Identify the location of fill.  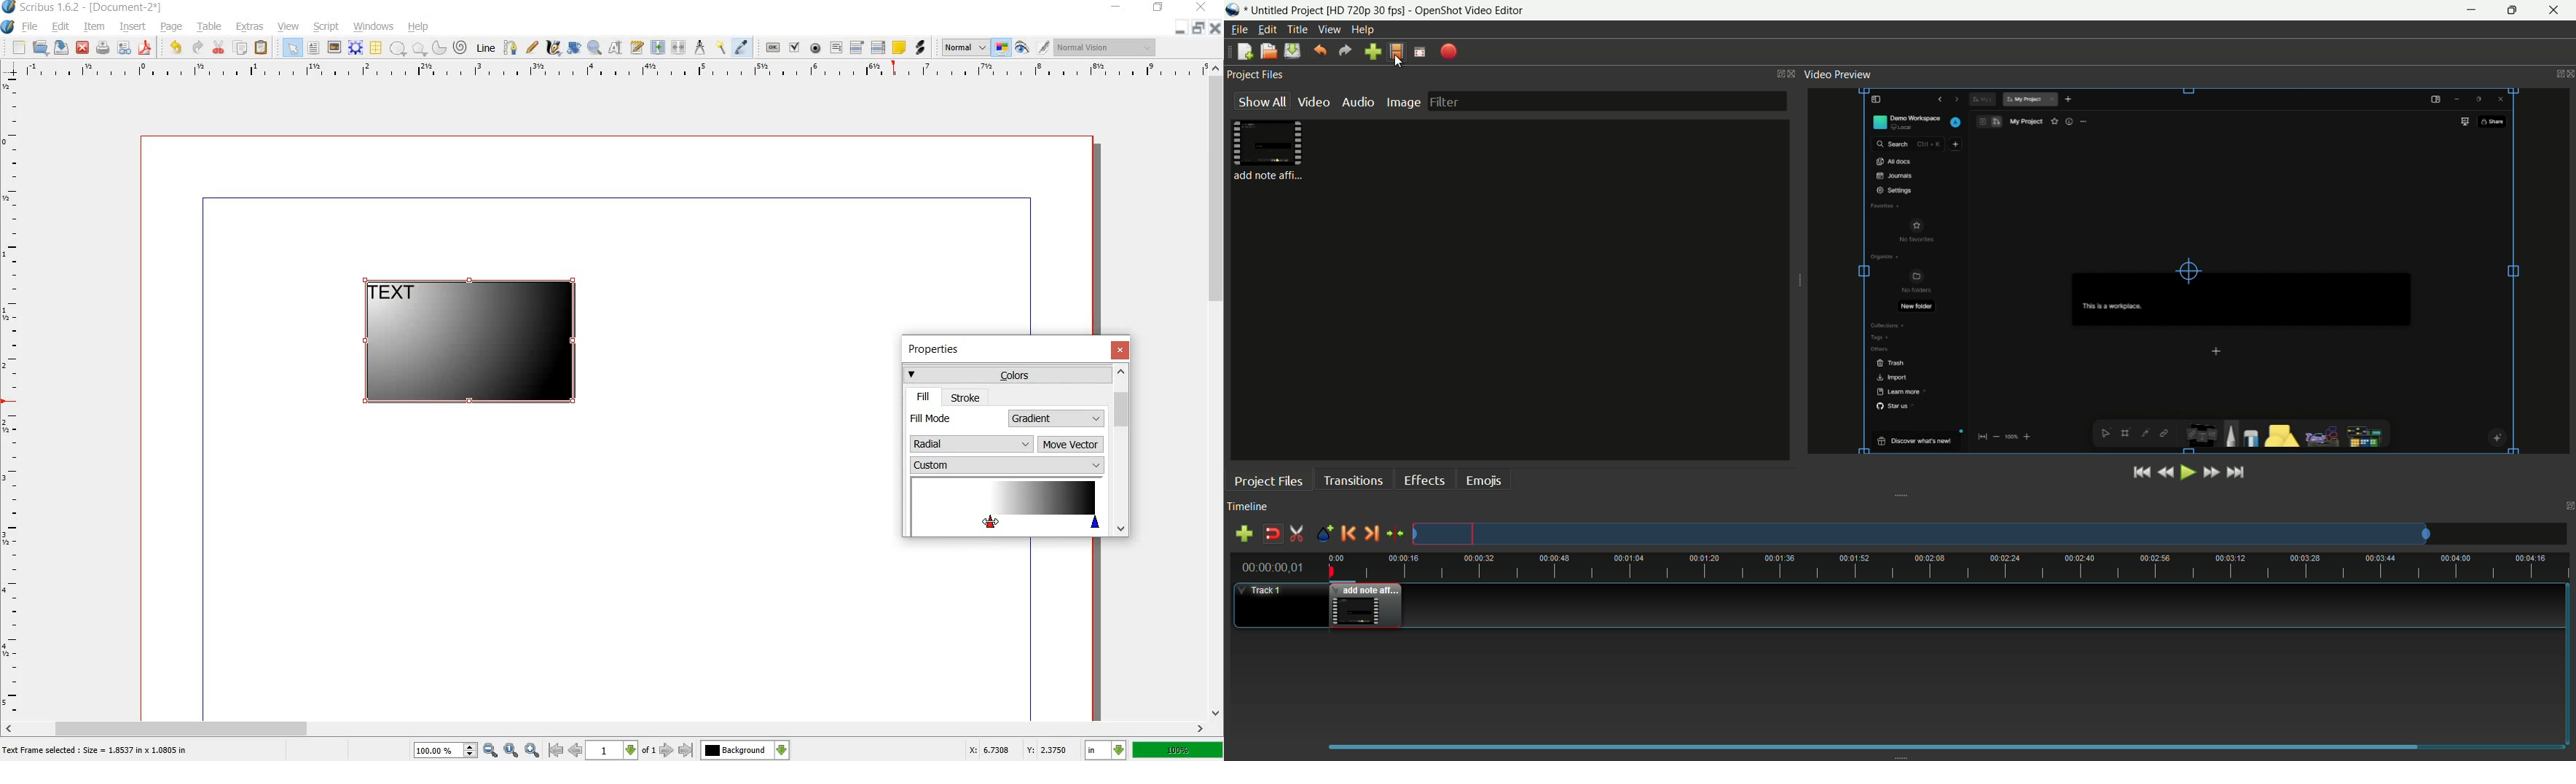
(924, 397).